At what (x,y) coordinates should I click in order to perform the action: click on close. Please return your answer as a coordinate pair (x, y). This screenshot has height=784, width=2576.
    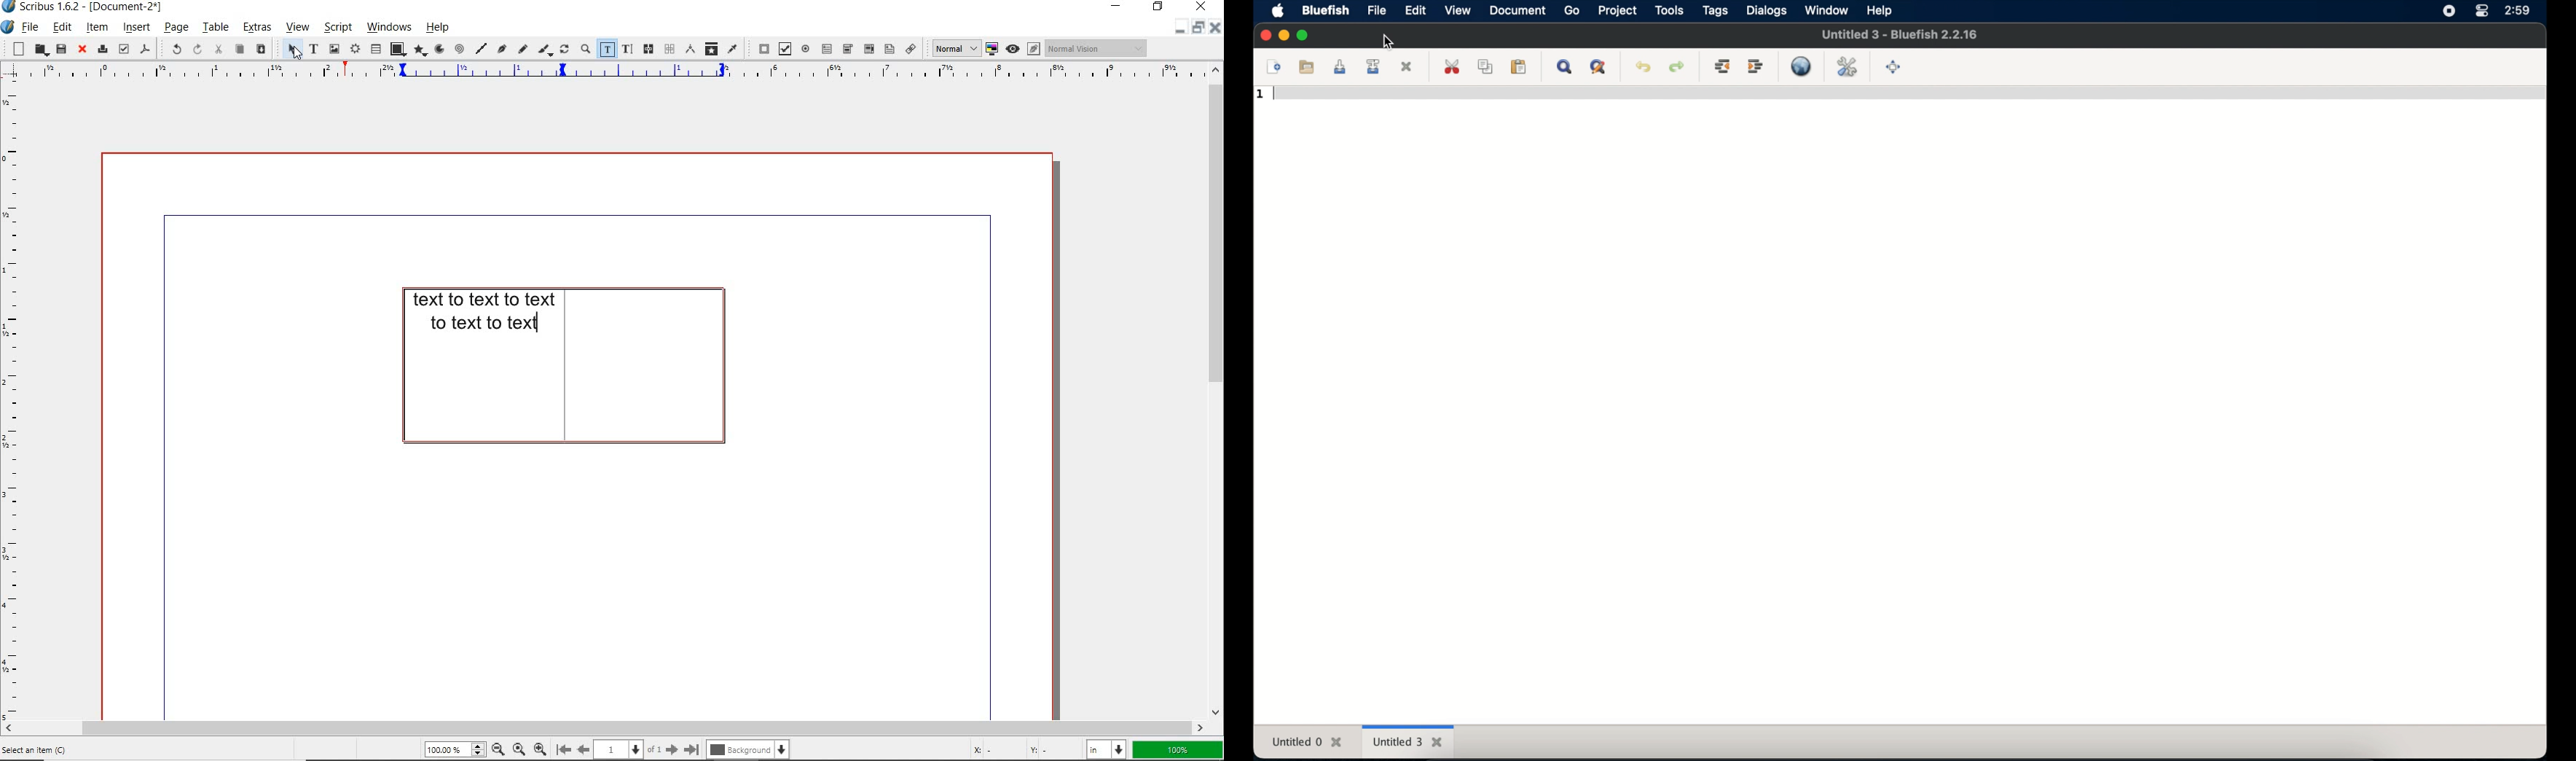
    Looking at the image, I should click on (82, 50).